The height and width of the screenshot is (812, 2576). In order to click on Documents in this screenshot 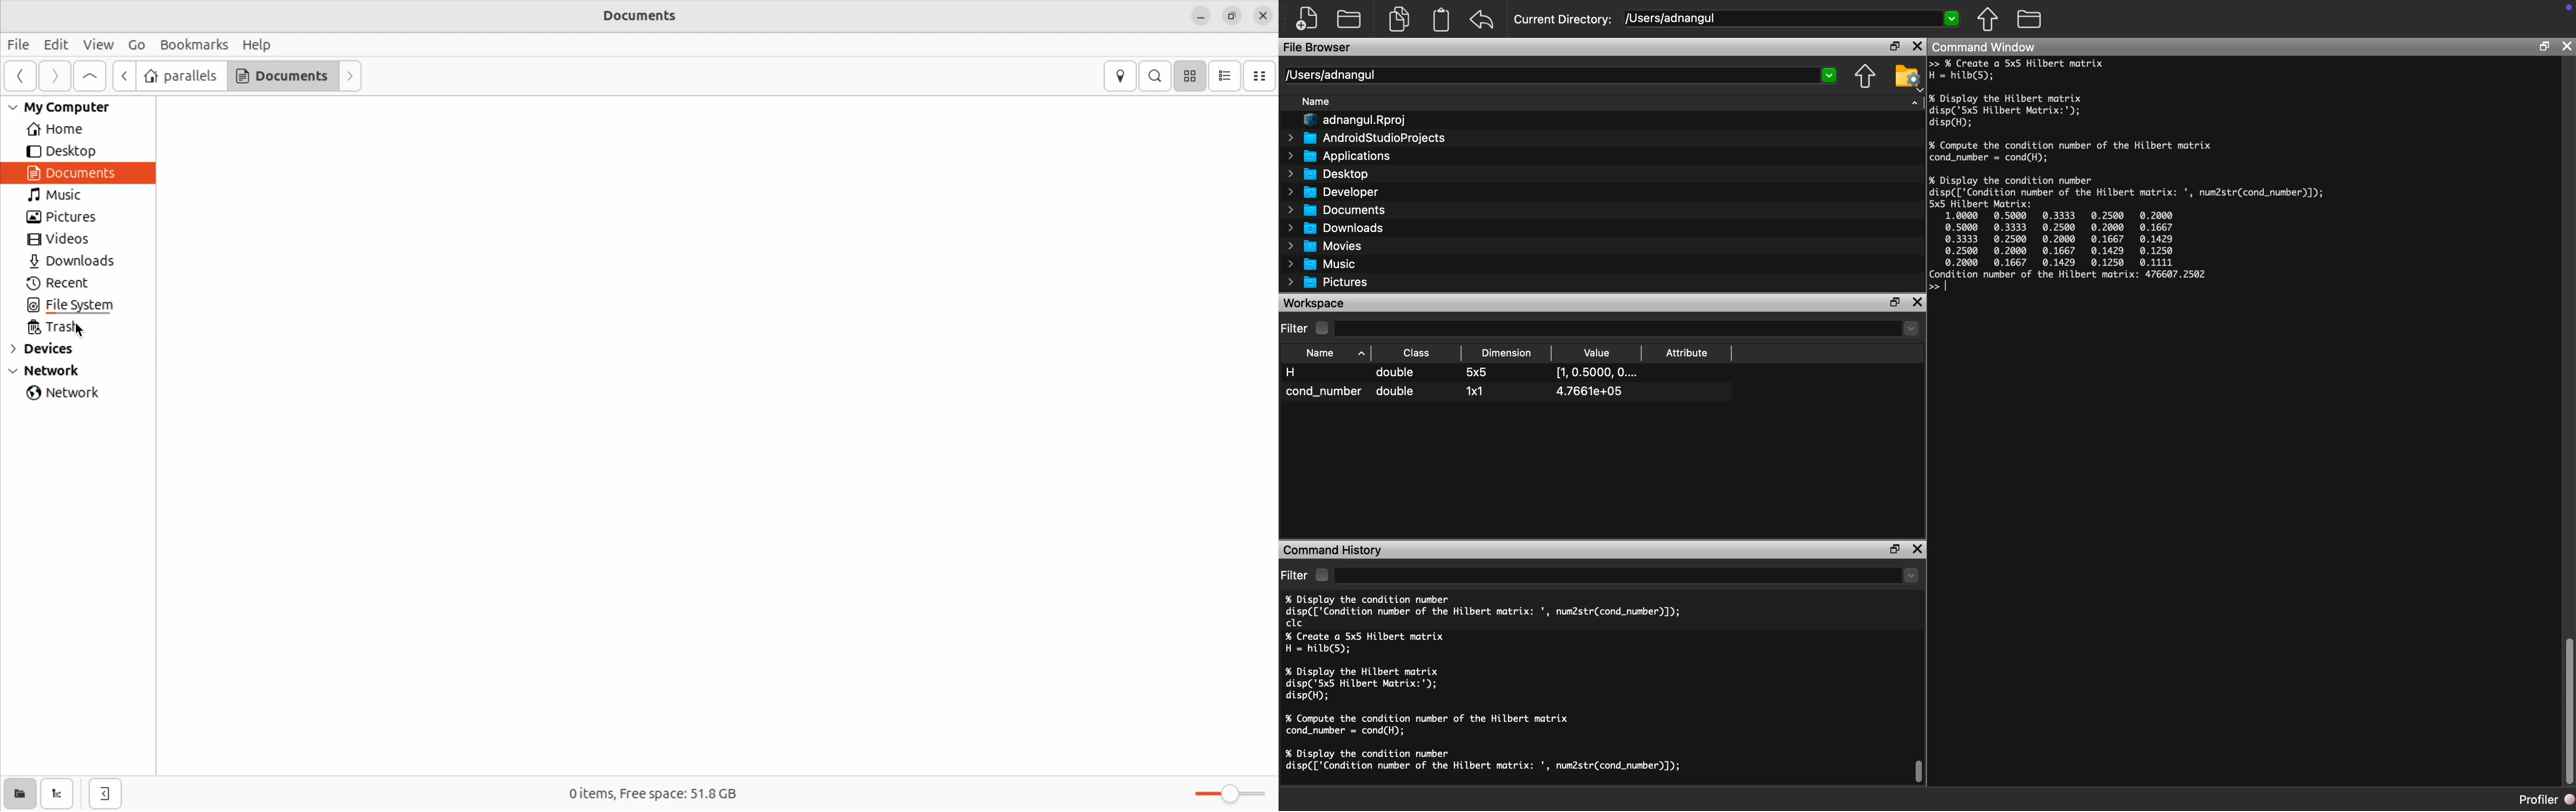, I will do `click(282, 74)`.